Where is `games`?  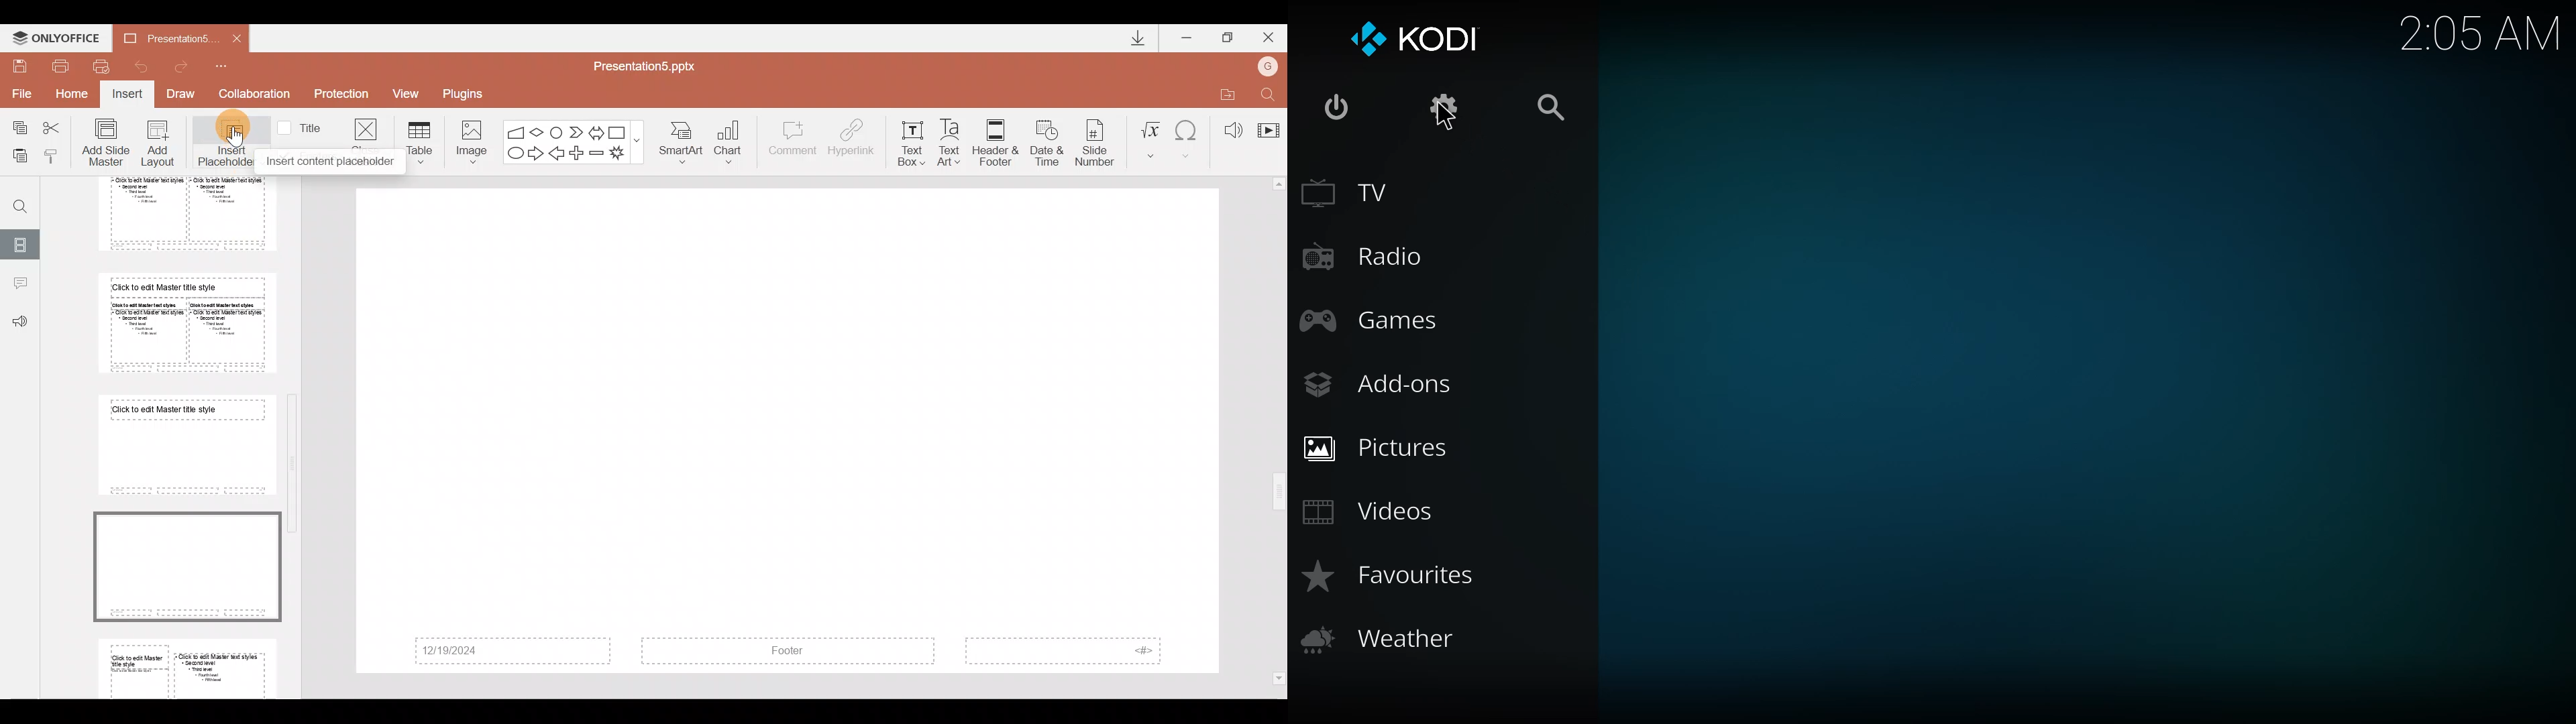
games is located at coordinates (1374, 318).